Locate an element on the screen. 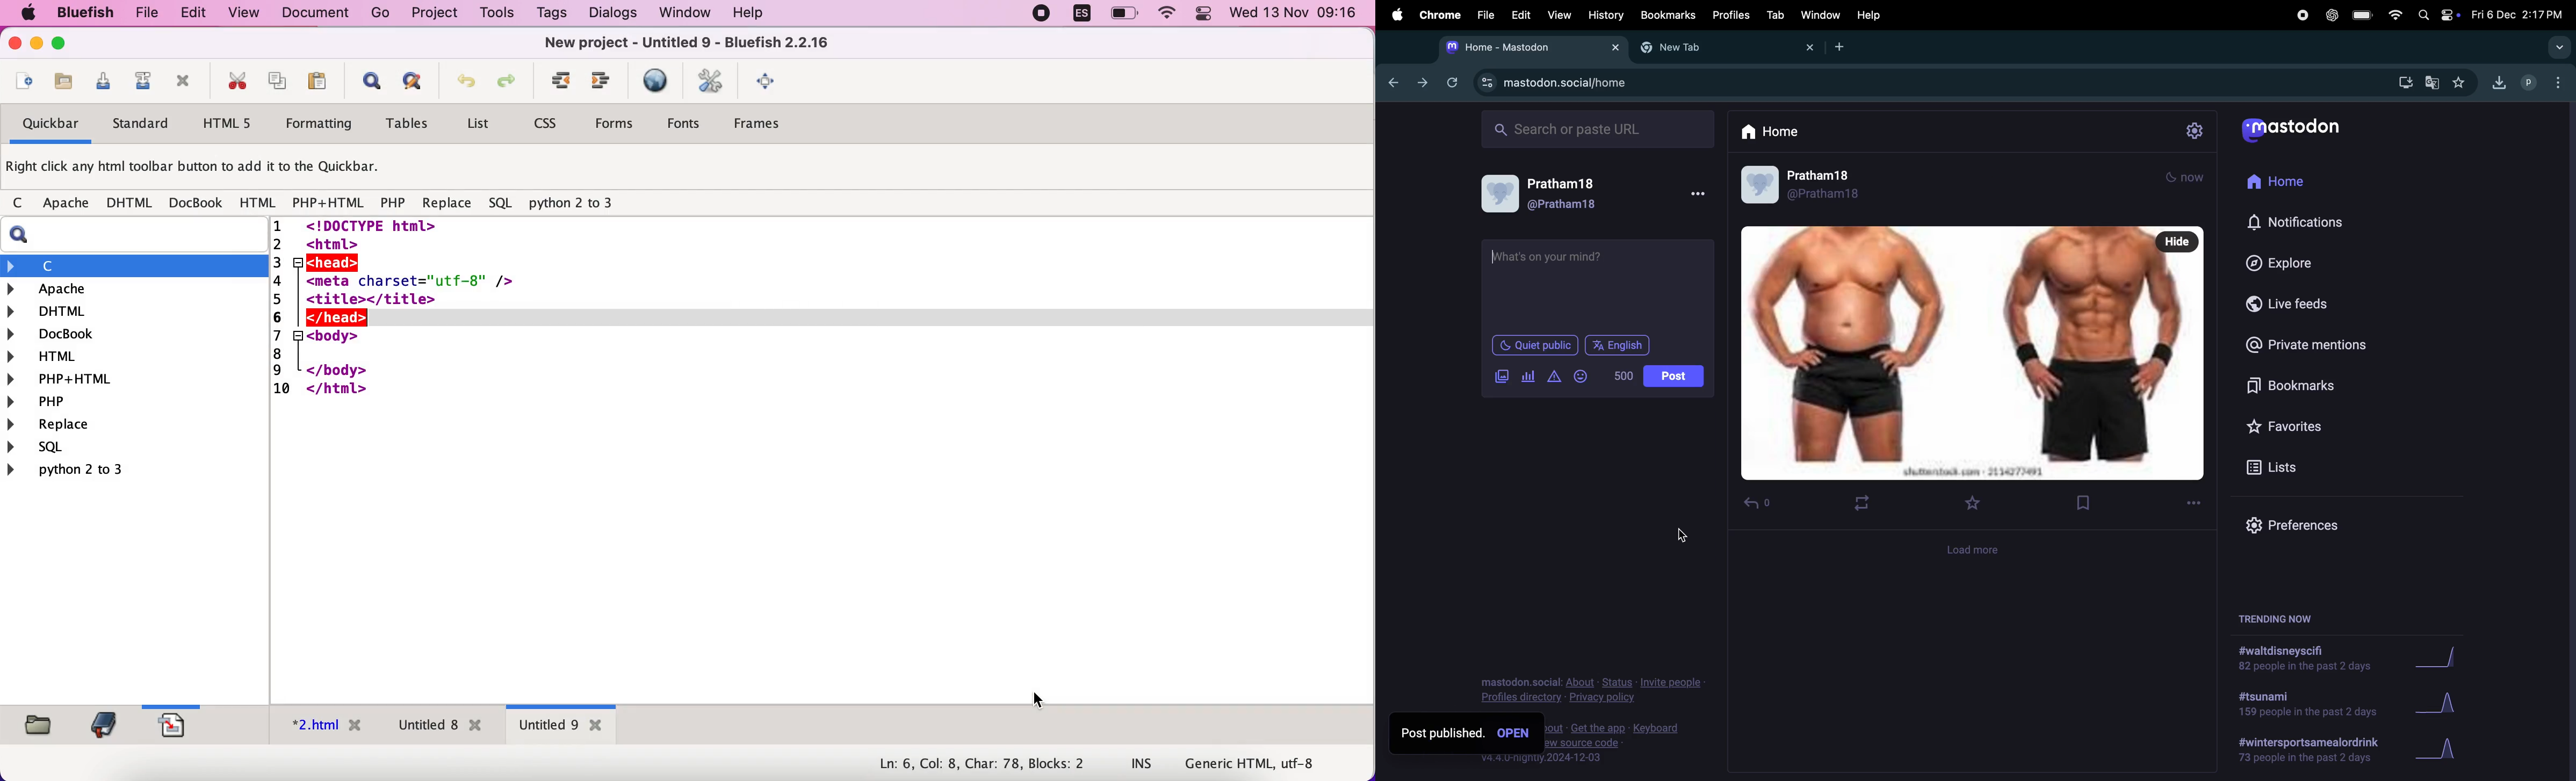 The width and height of the screenshot is (2576, 784). transformation photo is located at coordinates (1973, 354).